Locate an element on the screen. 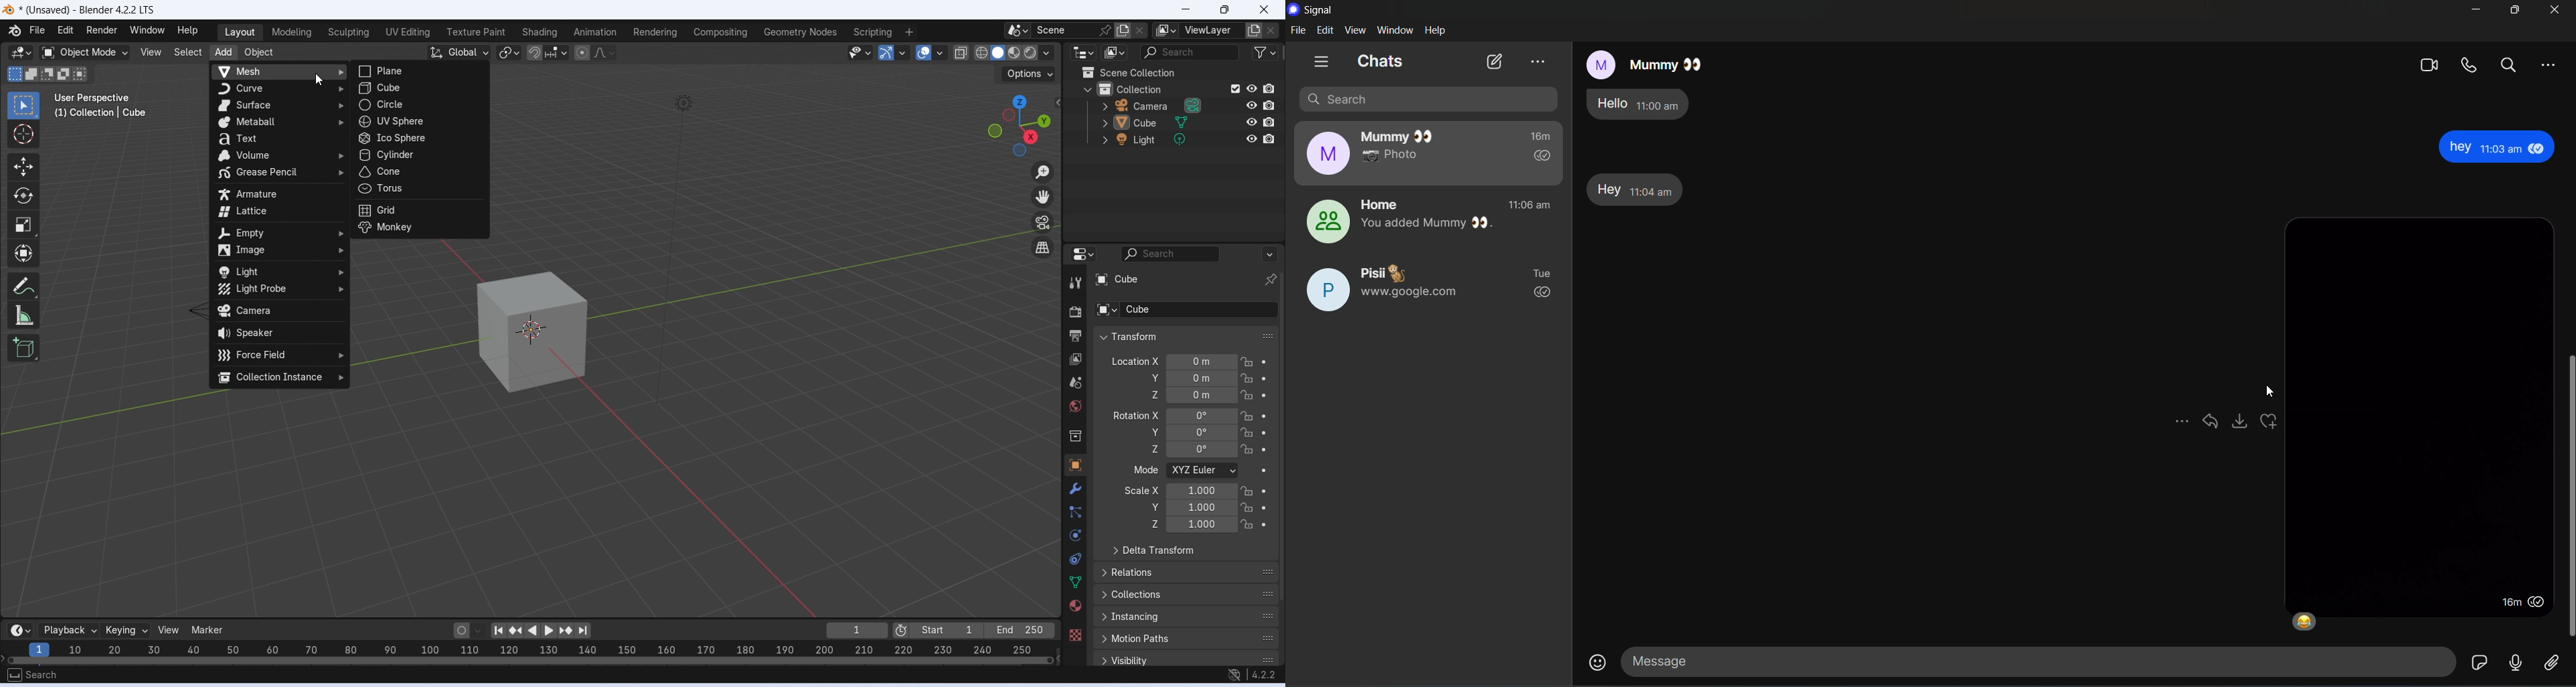  monkey is located at coordinates (419, 227).